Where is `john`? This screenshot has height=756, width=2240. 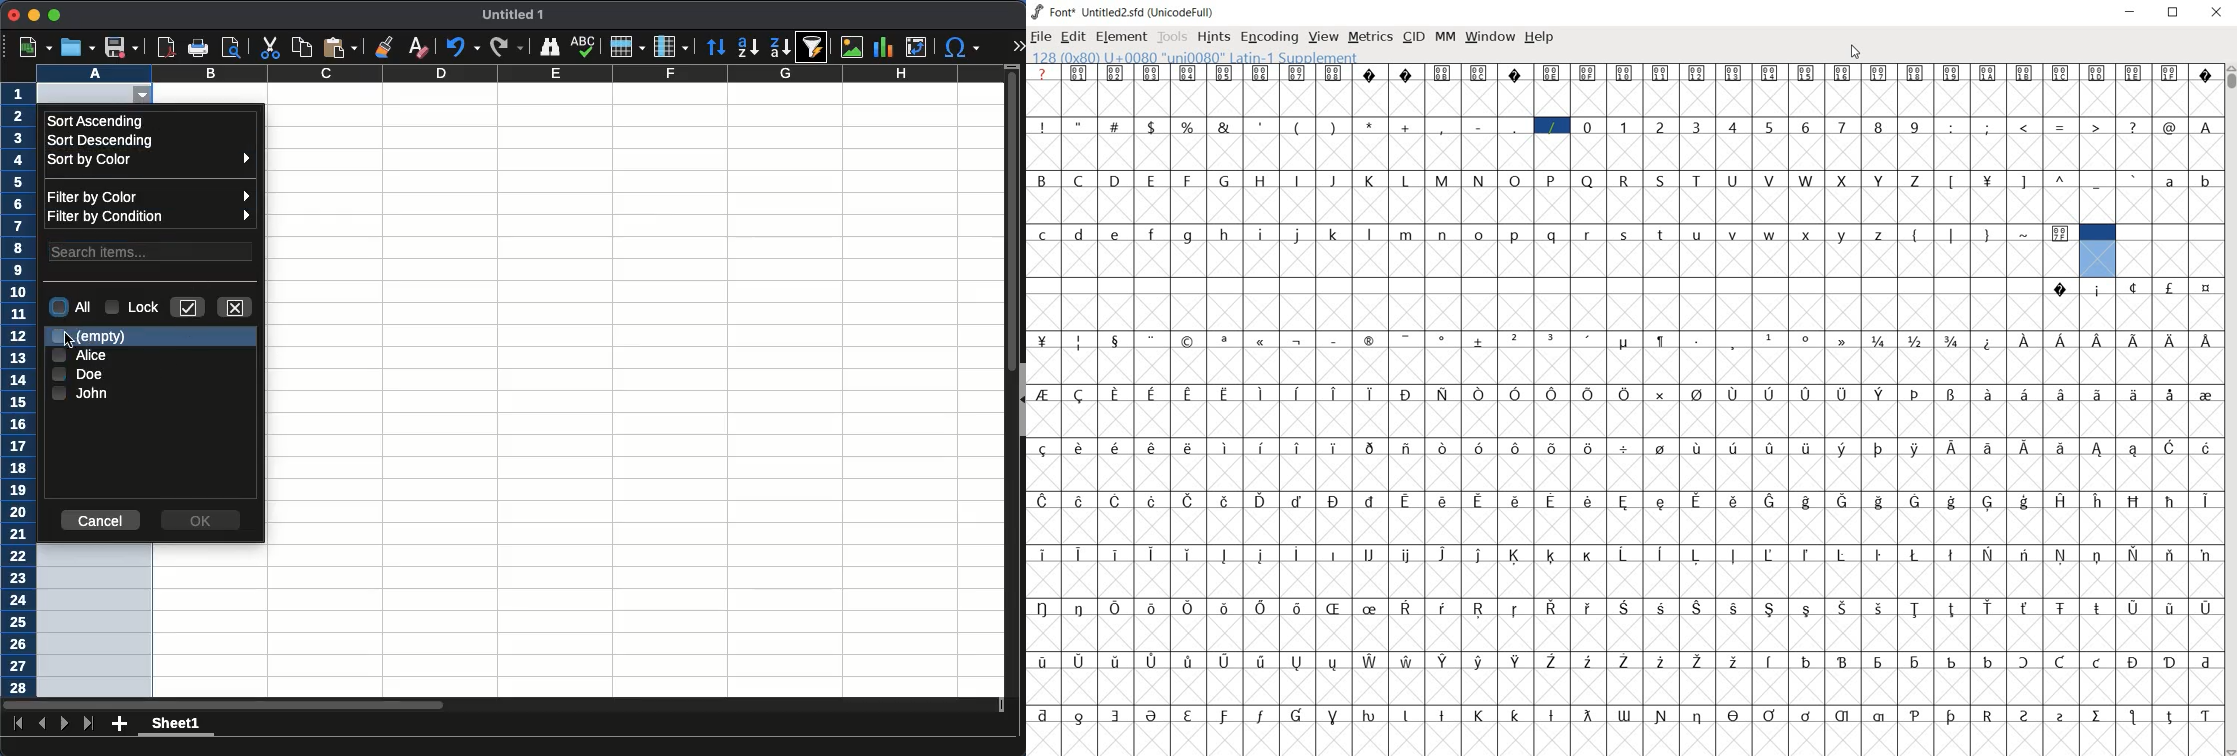
john is located at coordinates (80, 394).